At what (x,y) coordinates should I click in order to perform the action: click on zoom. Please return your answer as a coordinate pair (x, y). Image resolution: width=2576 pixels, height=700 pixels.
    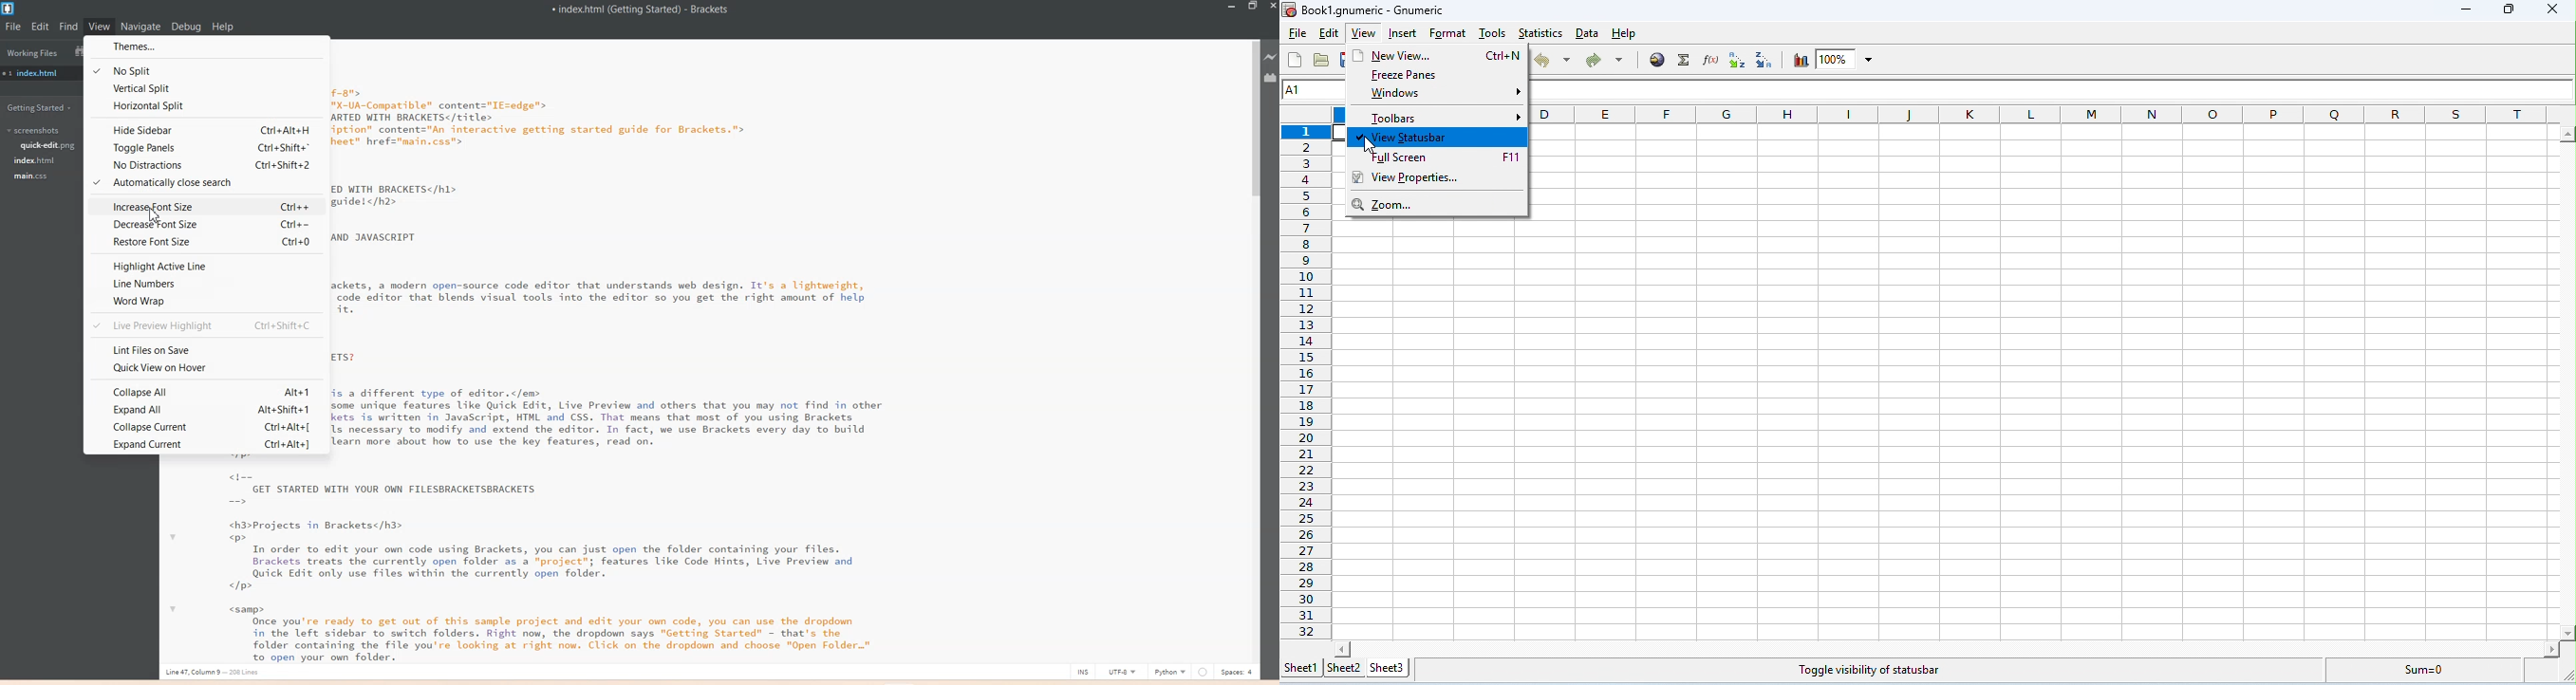
    Looking at the image, I should click on (1847, 59).